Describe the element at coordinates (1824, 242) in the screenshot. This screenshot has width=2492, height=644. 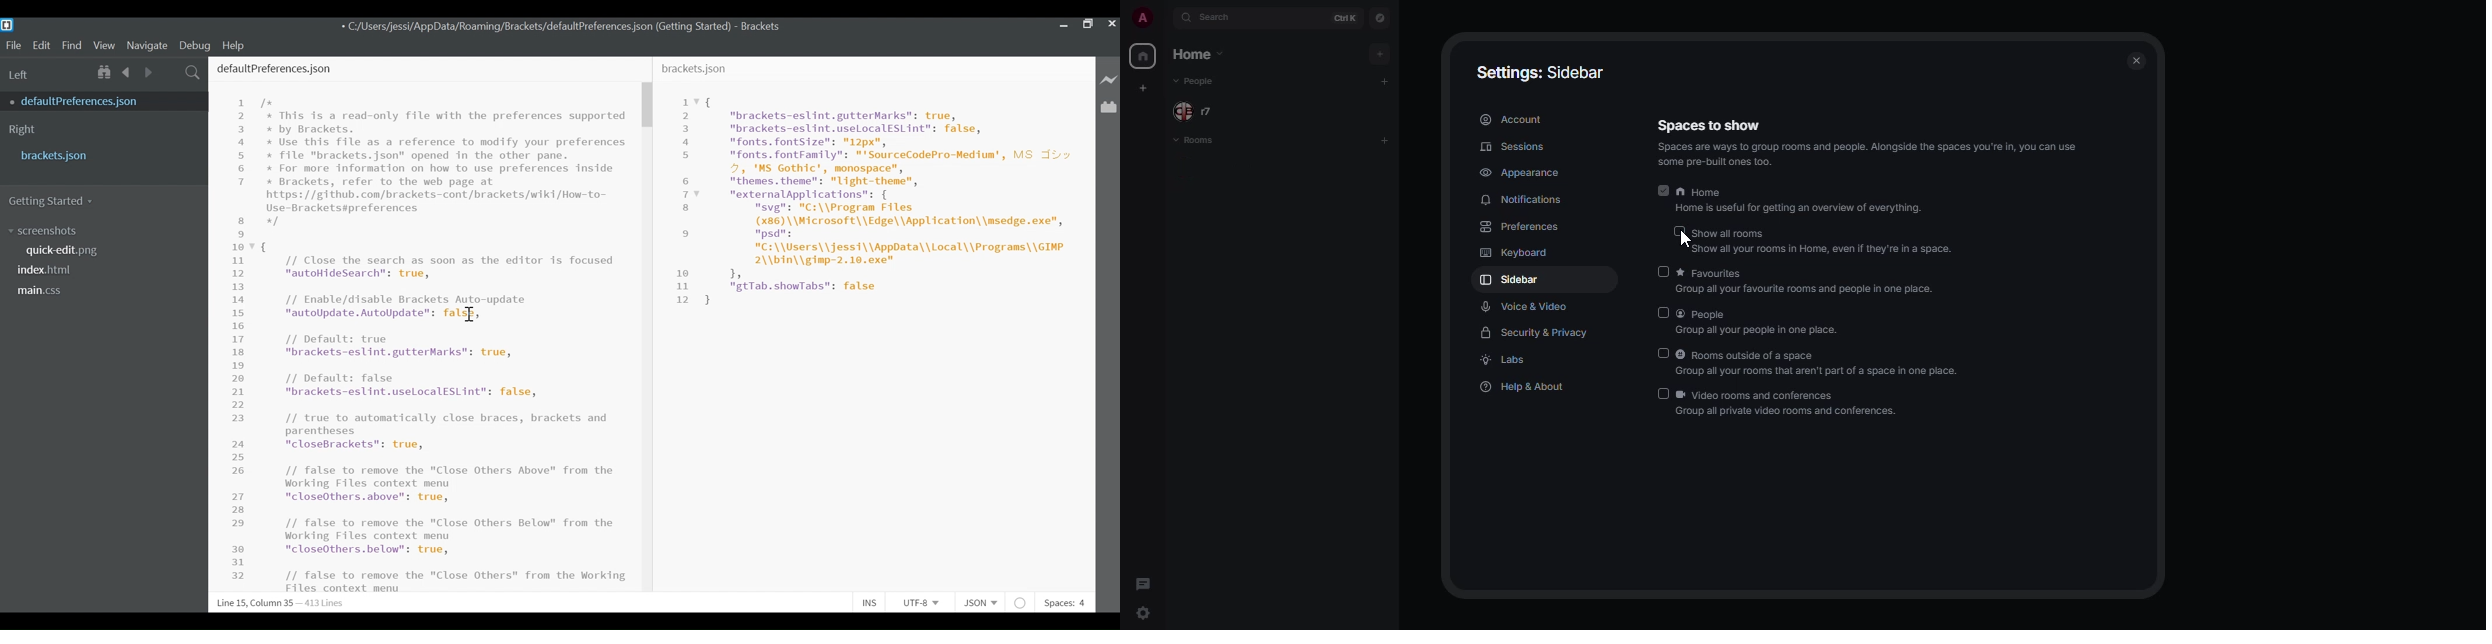
I see `show all rooms` at that location.